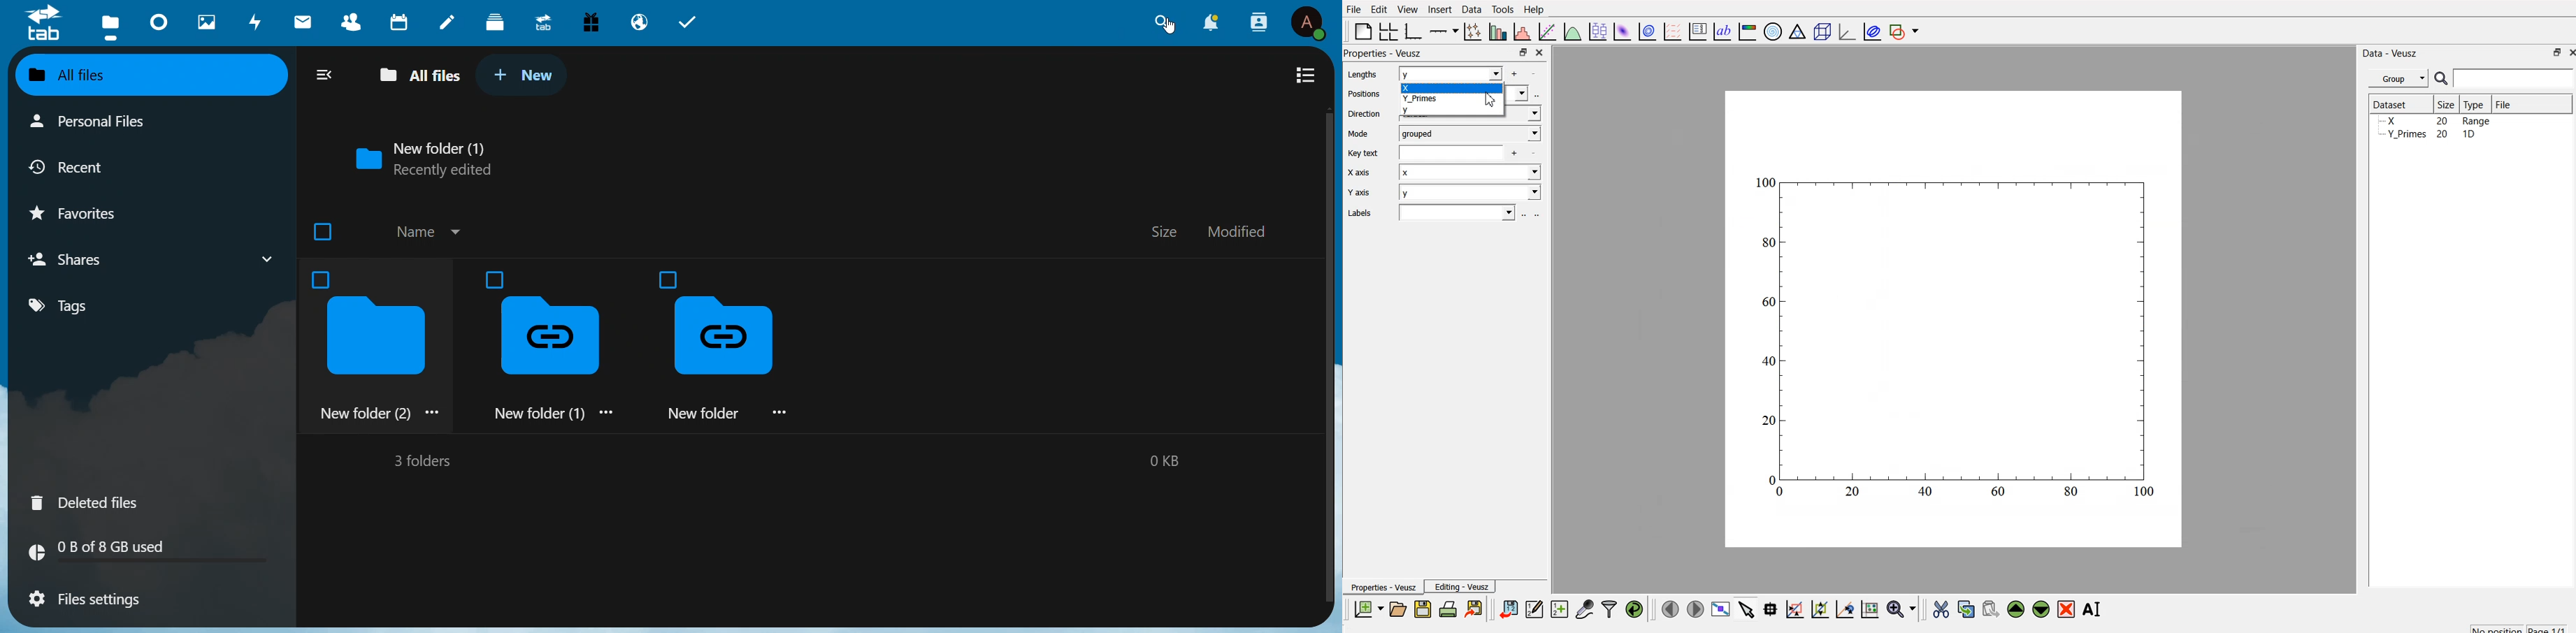  I want to click on Ternary graph, so click(1798, 31).